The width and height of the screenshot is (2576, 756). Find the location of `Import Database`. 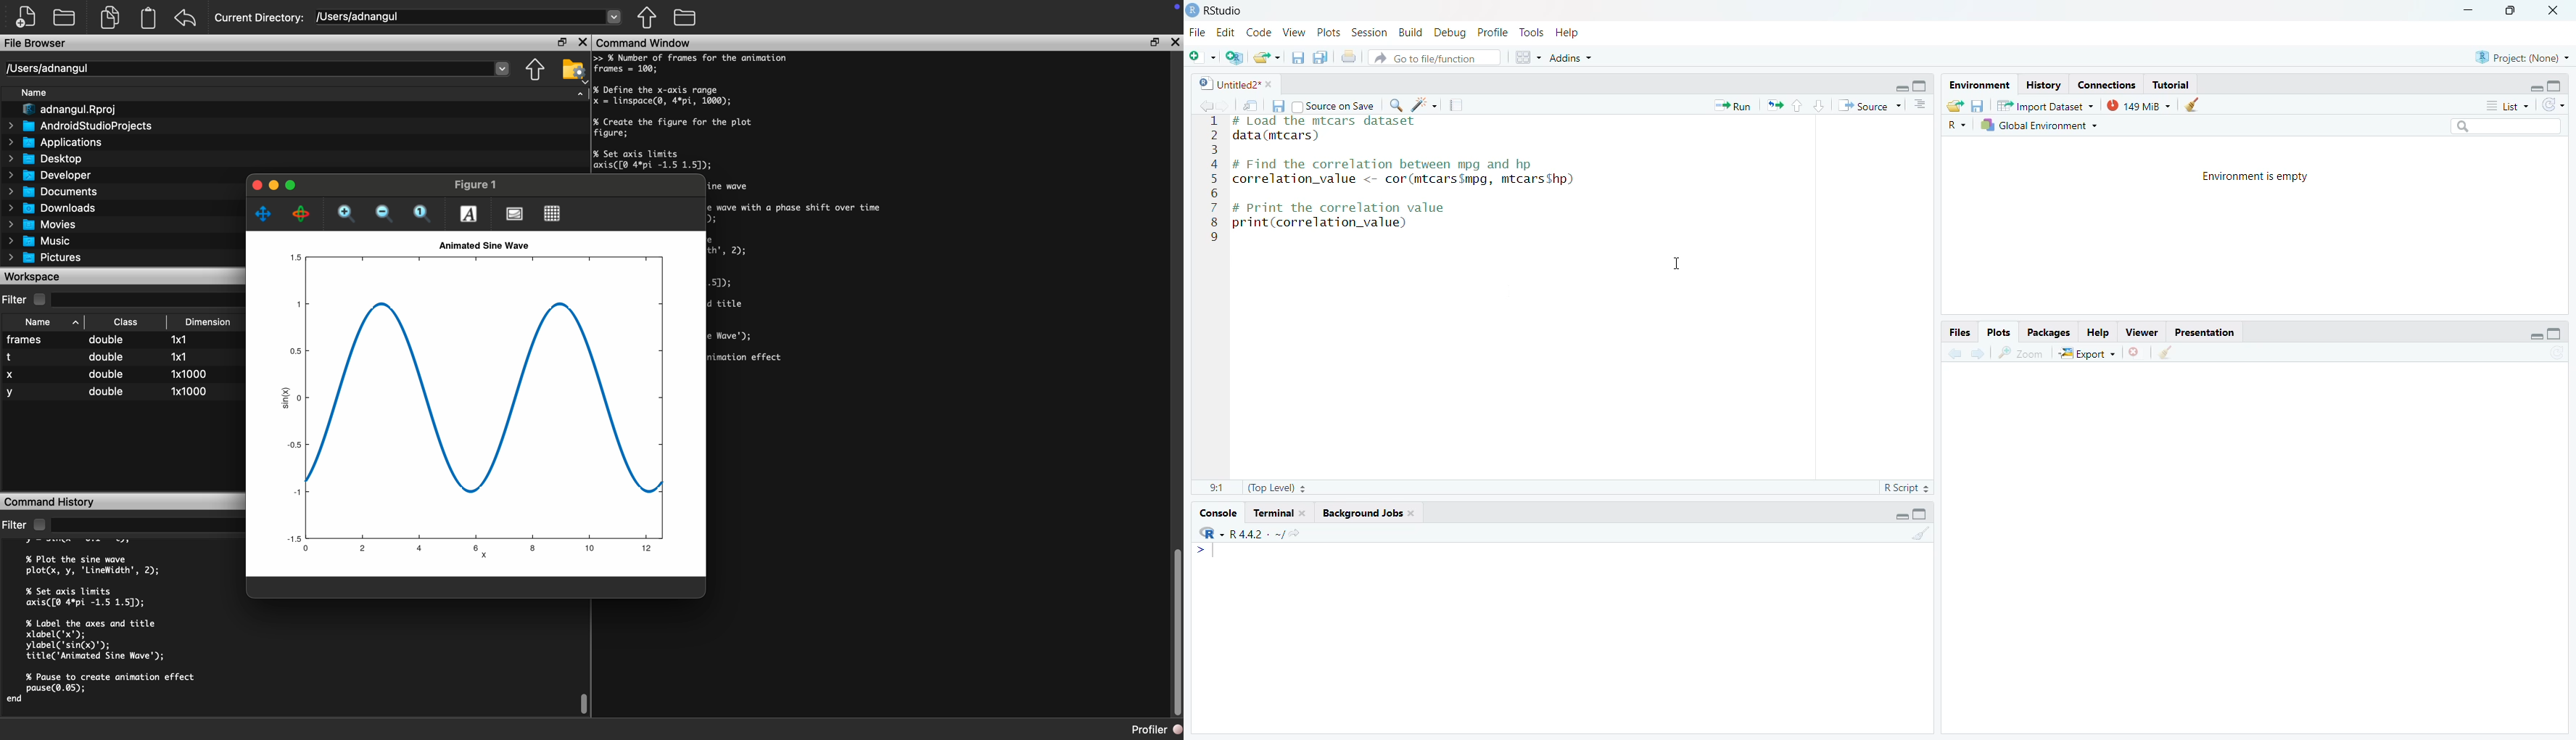

Import Database is located at coordinates (2045, 107).